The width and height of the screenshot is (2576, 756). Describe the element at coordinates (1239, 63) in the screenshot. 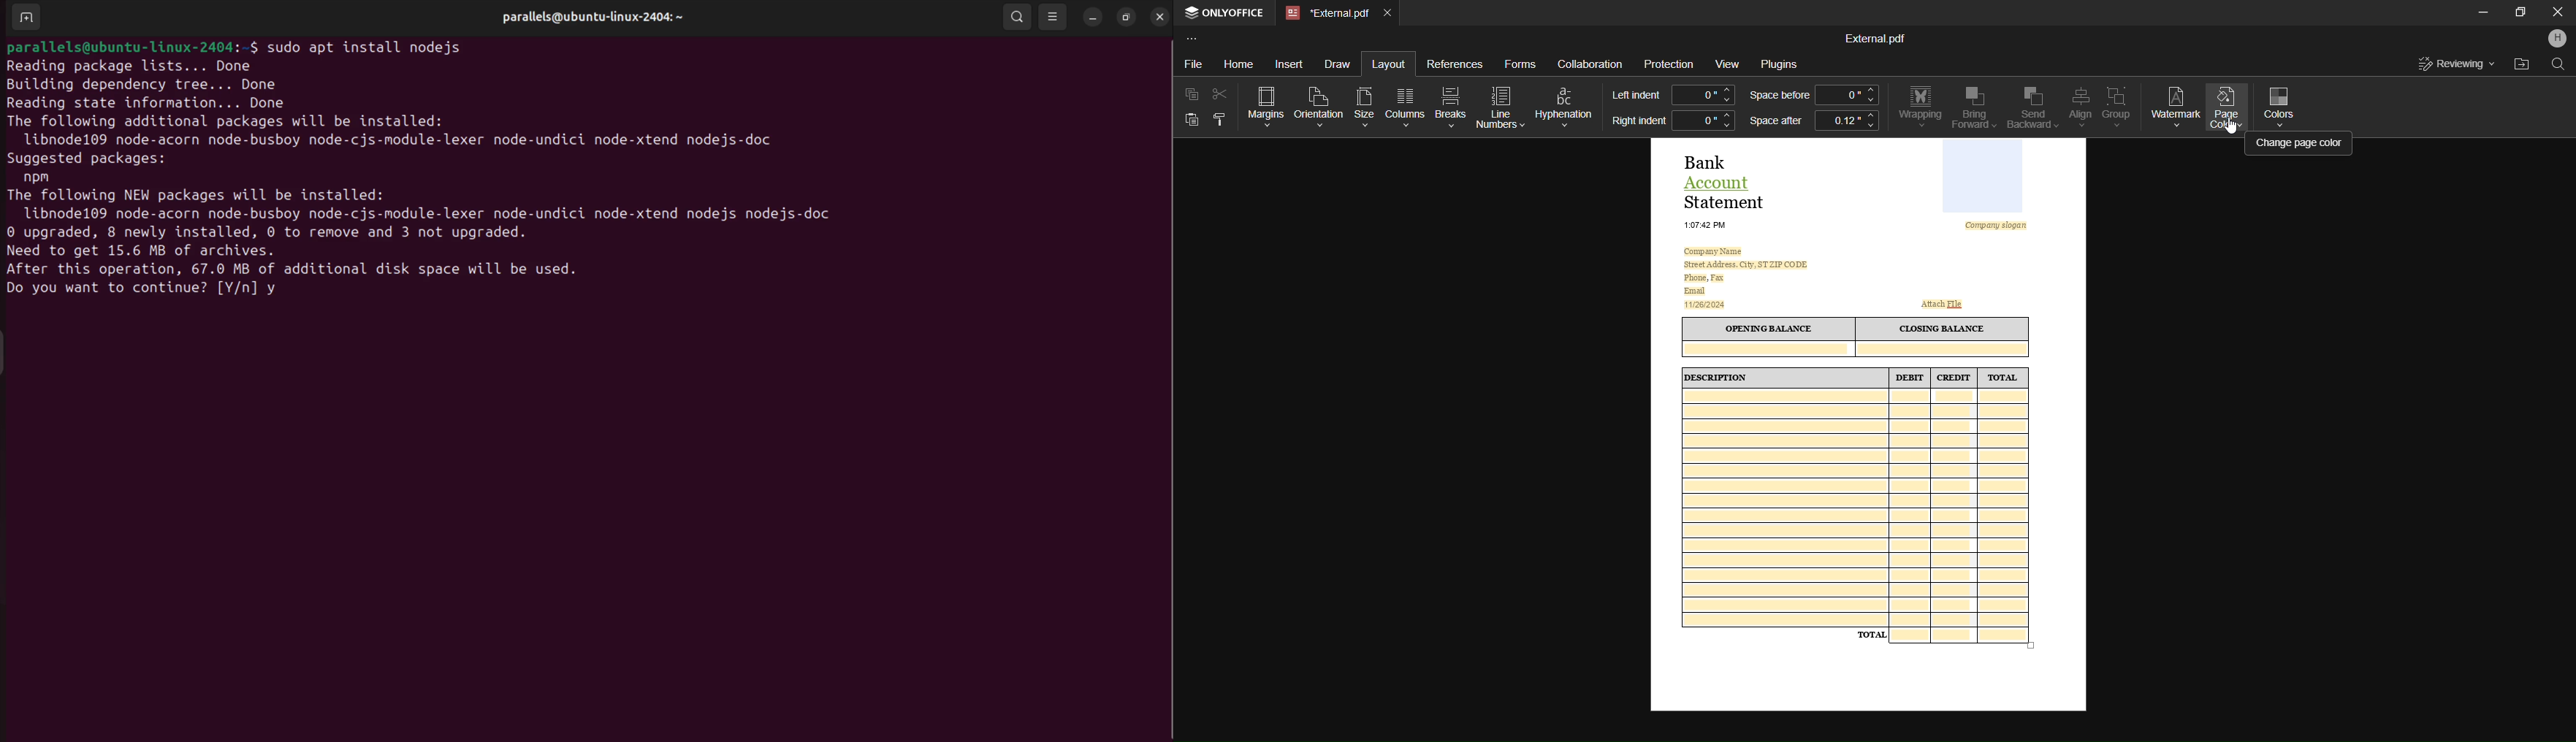

I see `Home` at that location.